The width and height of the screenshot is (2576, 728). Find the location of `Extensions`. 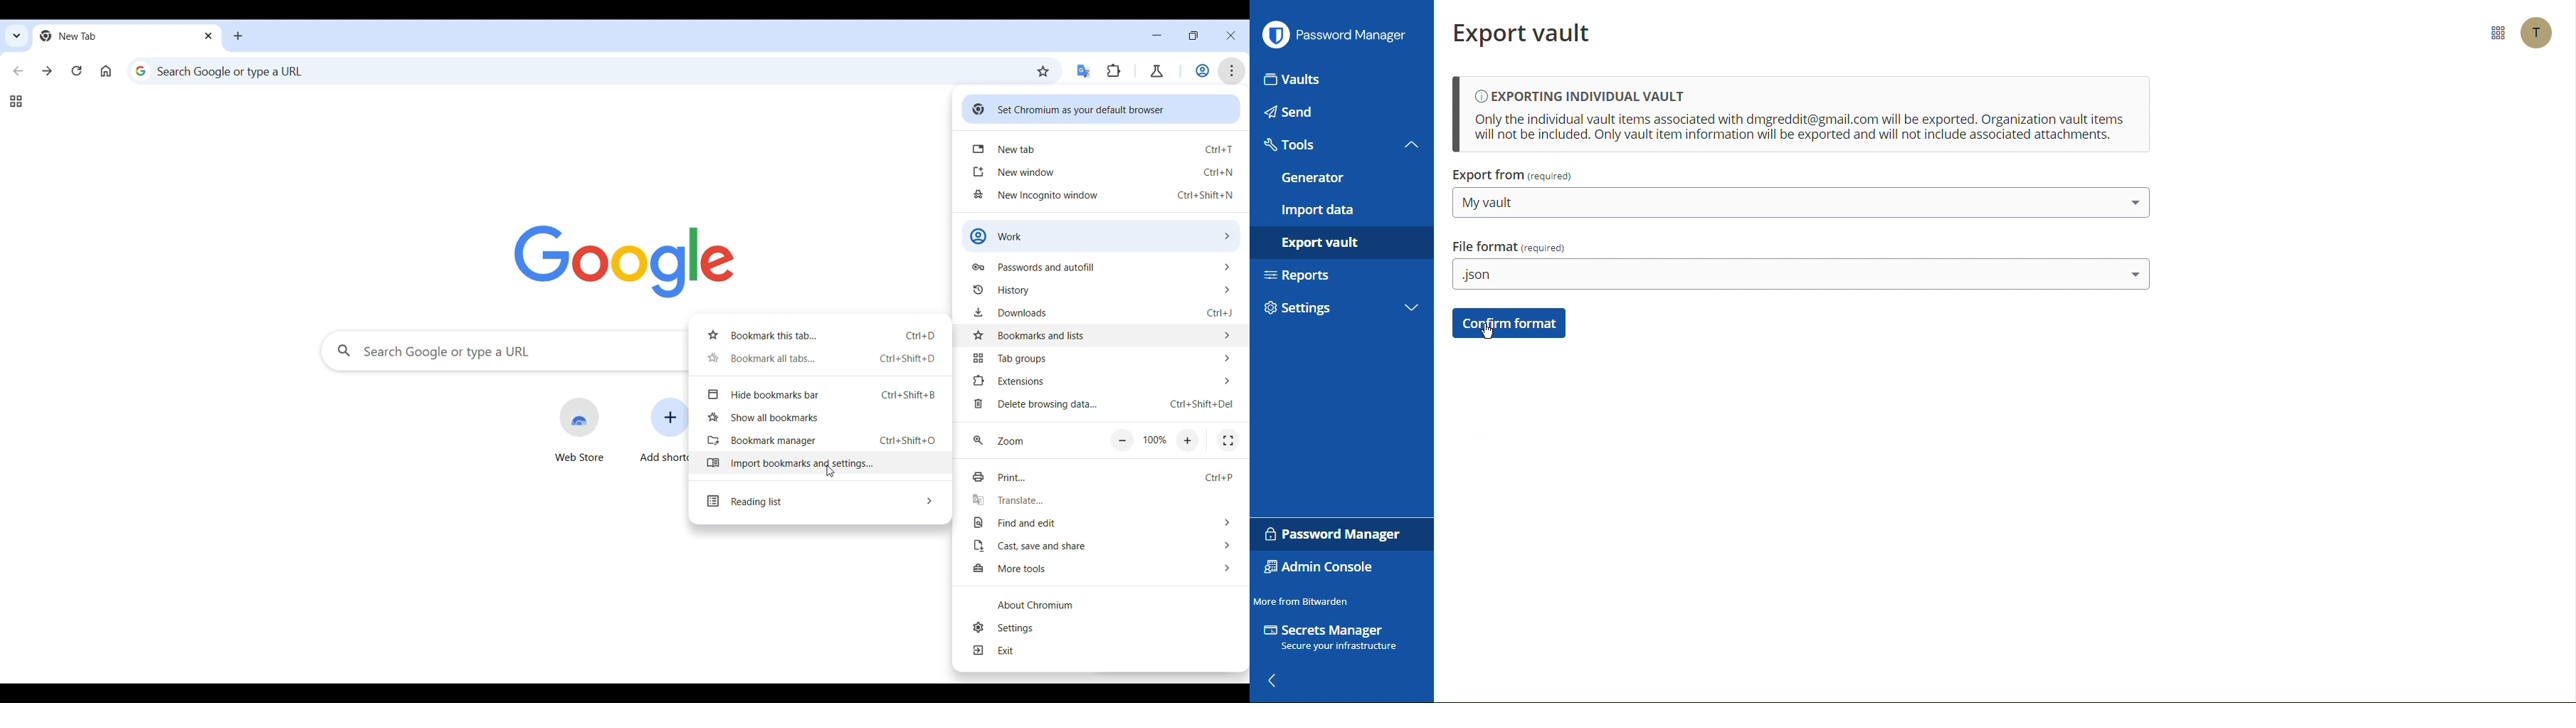

Extensions is located at coordinates (1114, 71).